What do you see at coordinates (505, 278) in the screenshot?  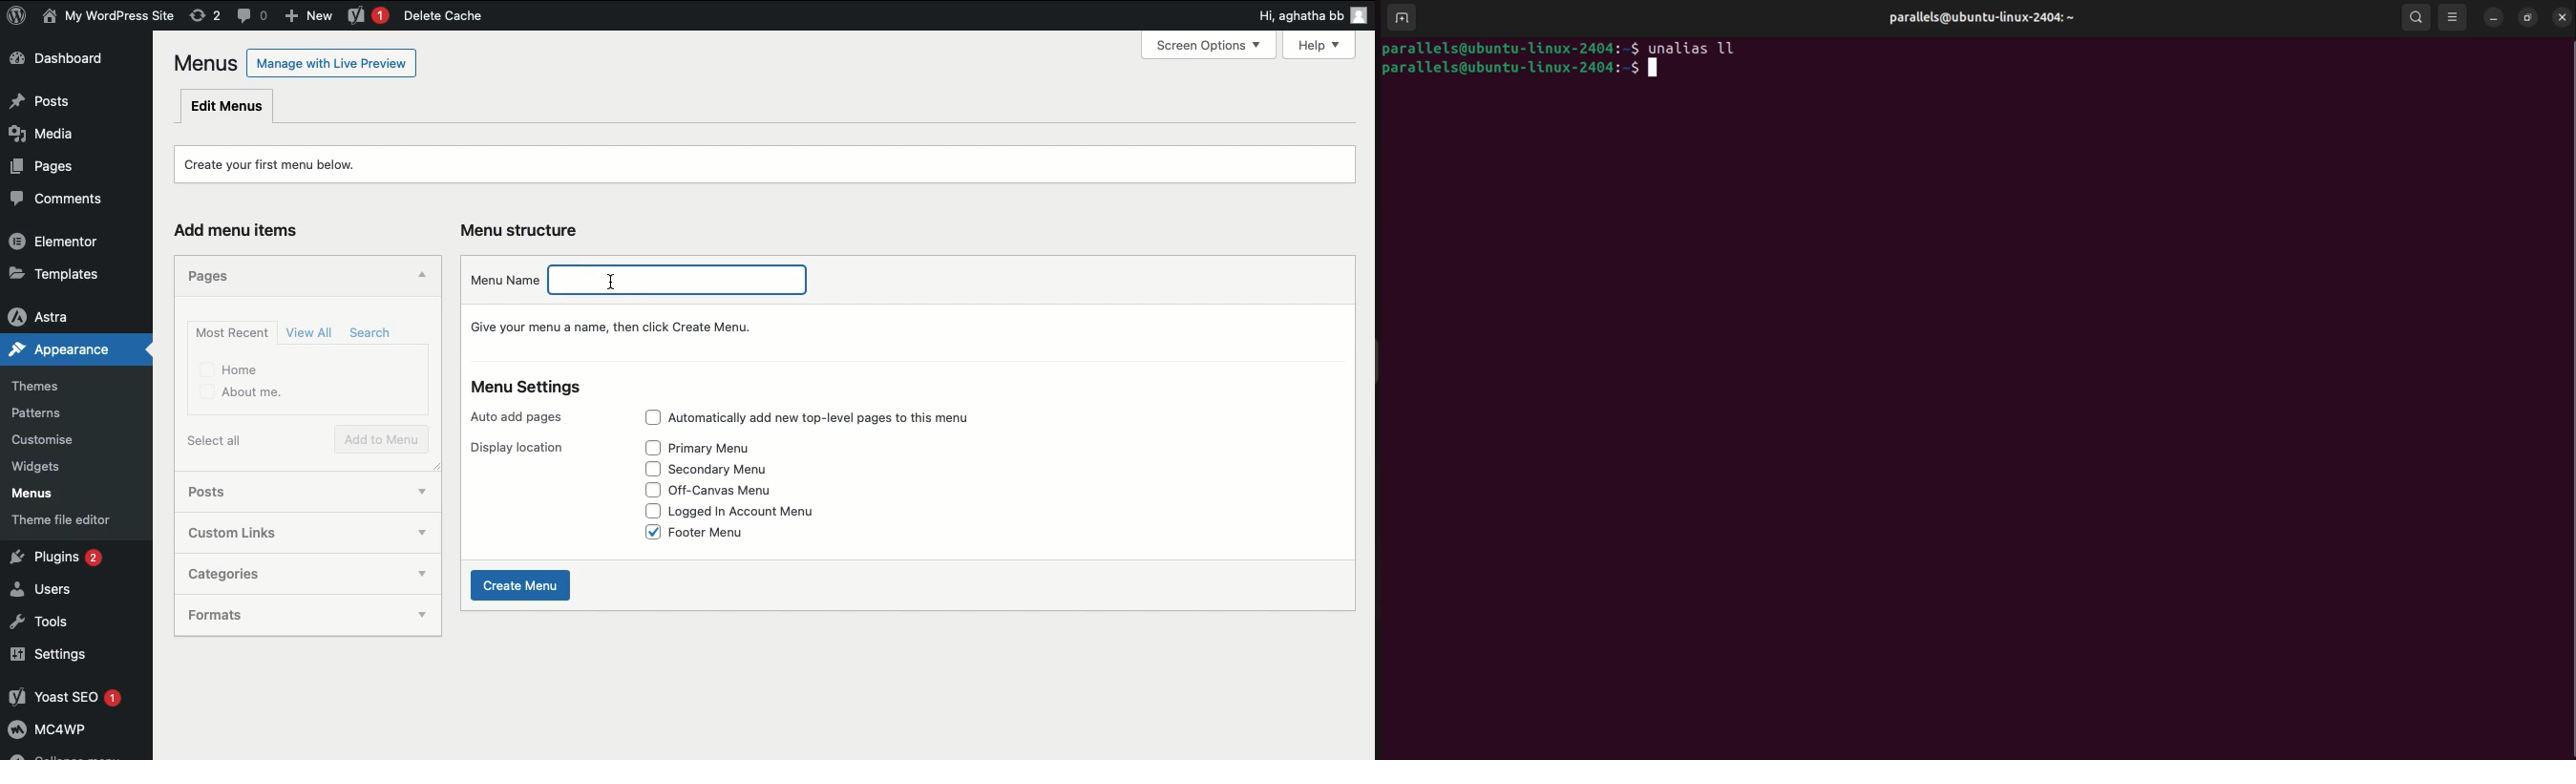 I see `Menu name` at bounding box center [505, 278].